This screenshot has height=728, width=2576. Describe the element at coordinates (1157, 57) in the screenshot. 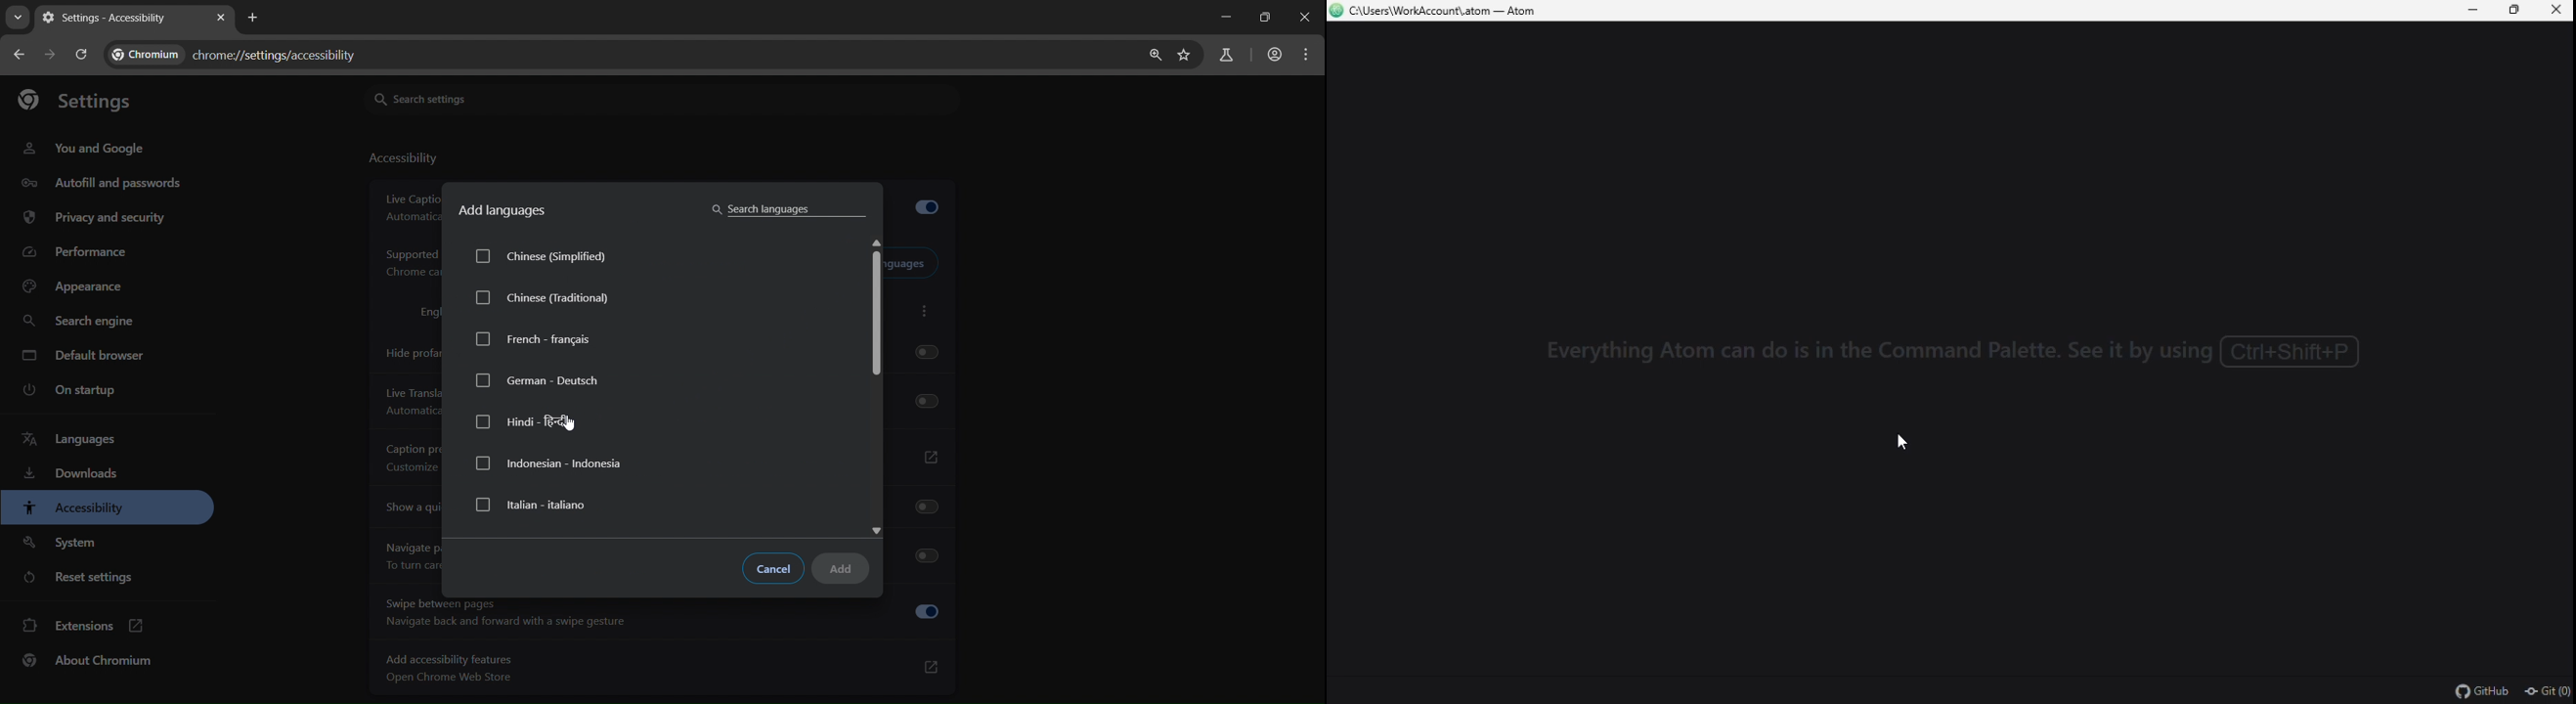

I see `zoom` at that location.